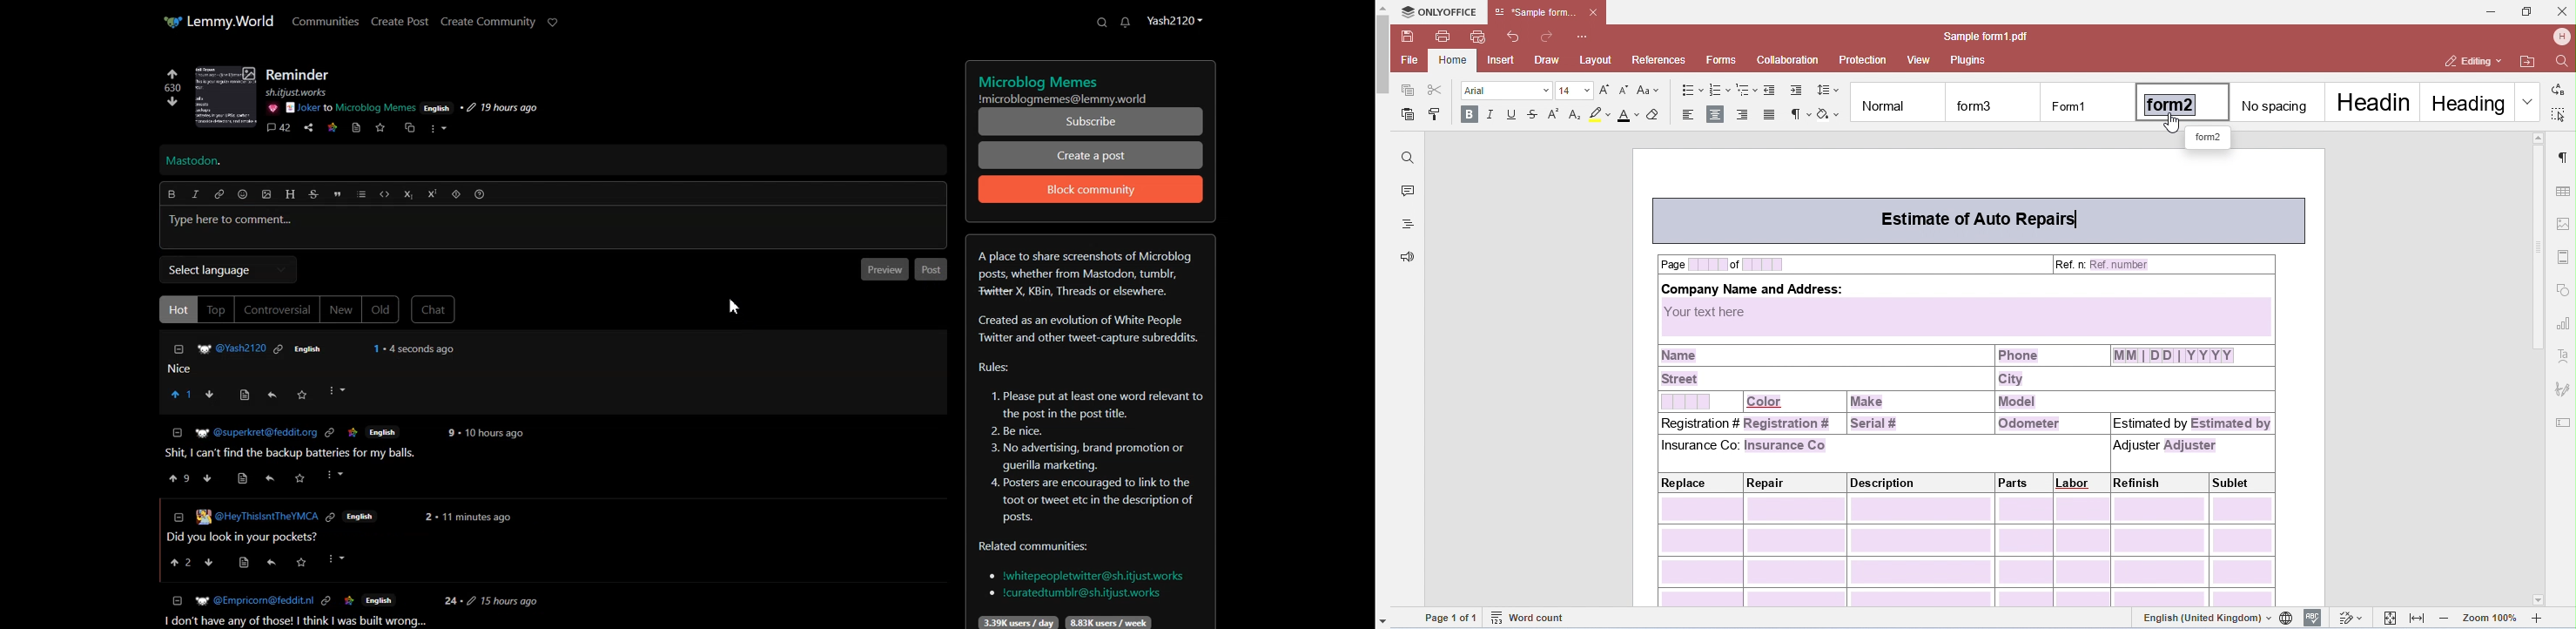 The width and height of the screenshot is (2576, 644). I want to click on New, so click(340, 309).